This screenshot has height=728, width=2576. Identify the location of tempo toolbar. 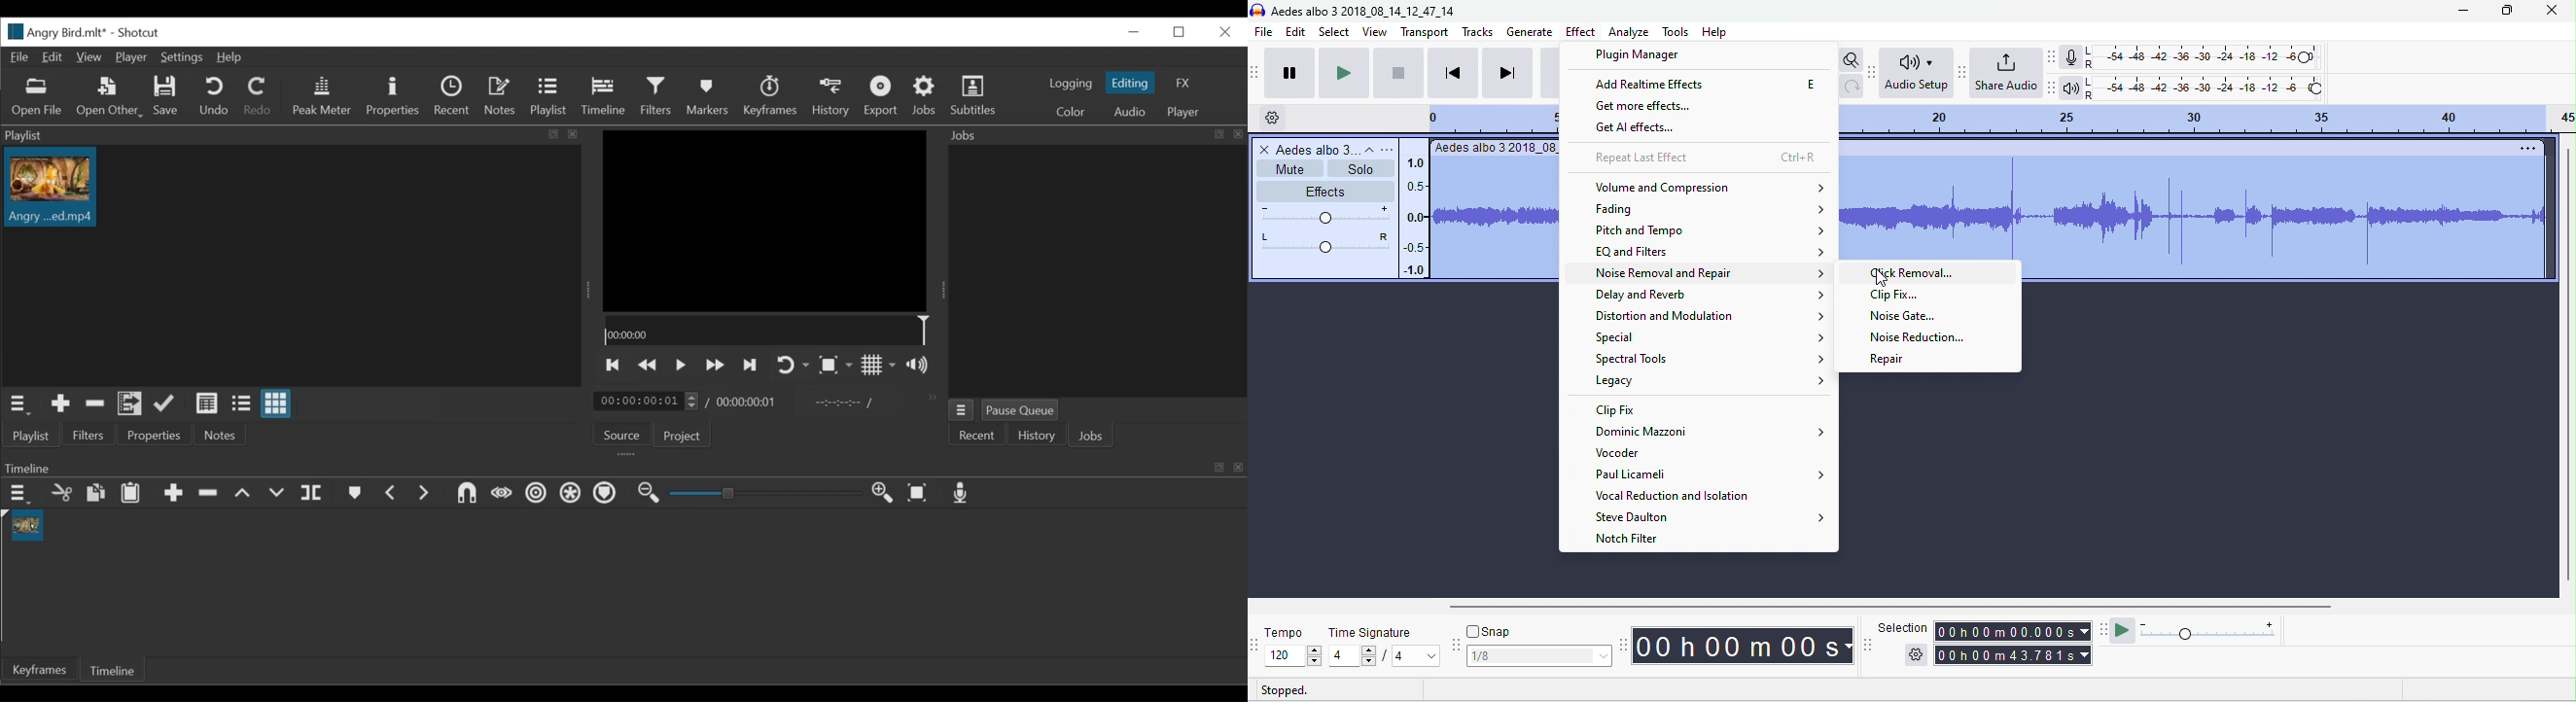
(1256, 644).